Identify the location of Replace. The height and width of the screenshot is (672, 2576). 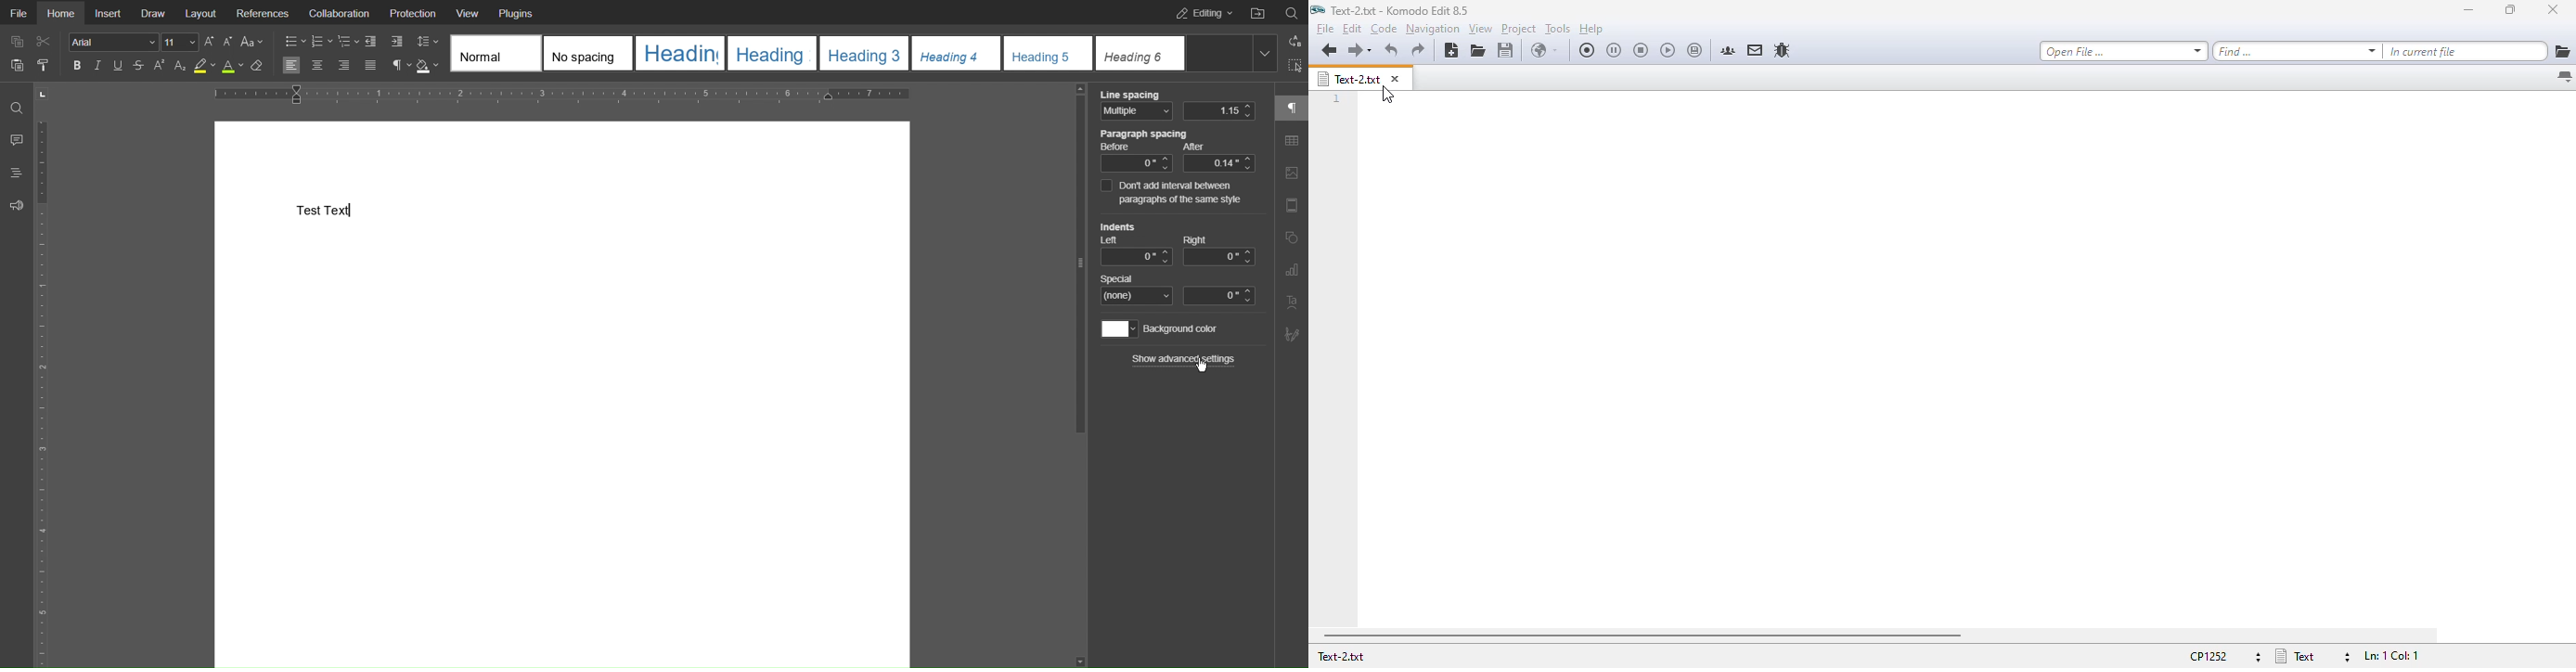
(1293, 41).